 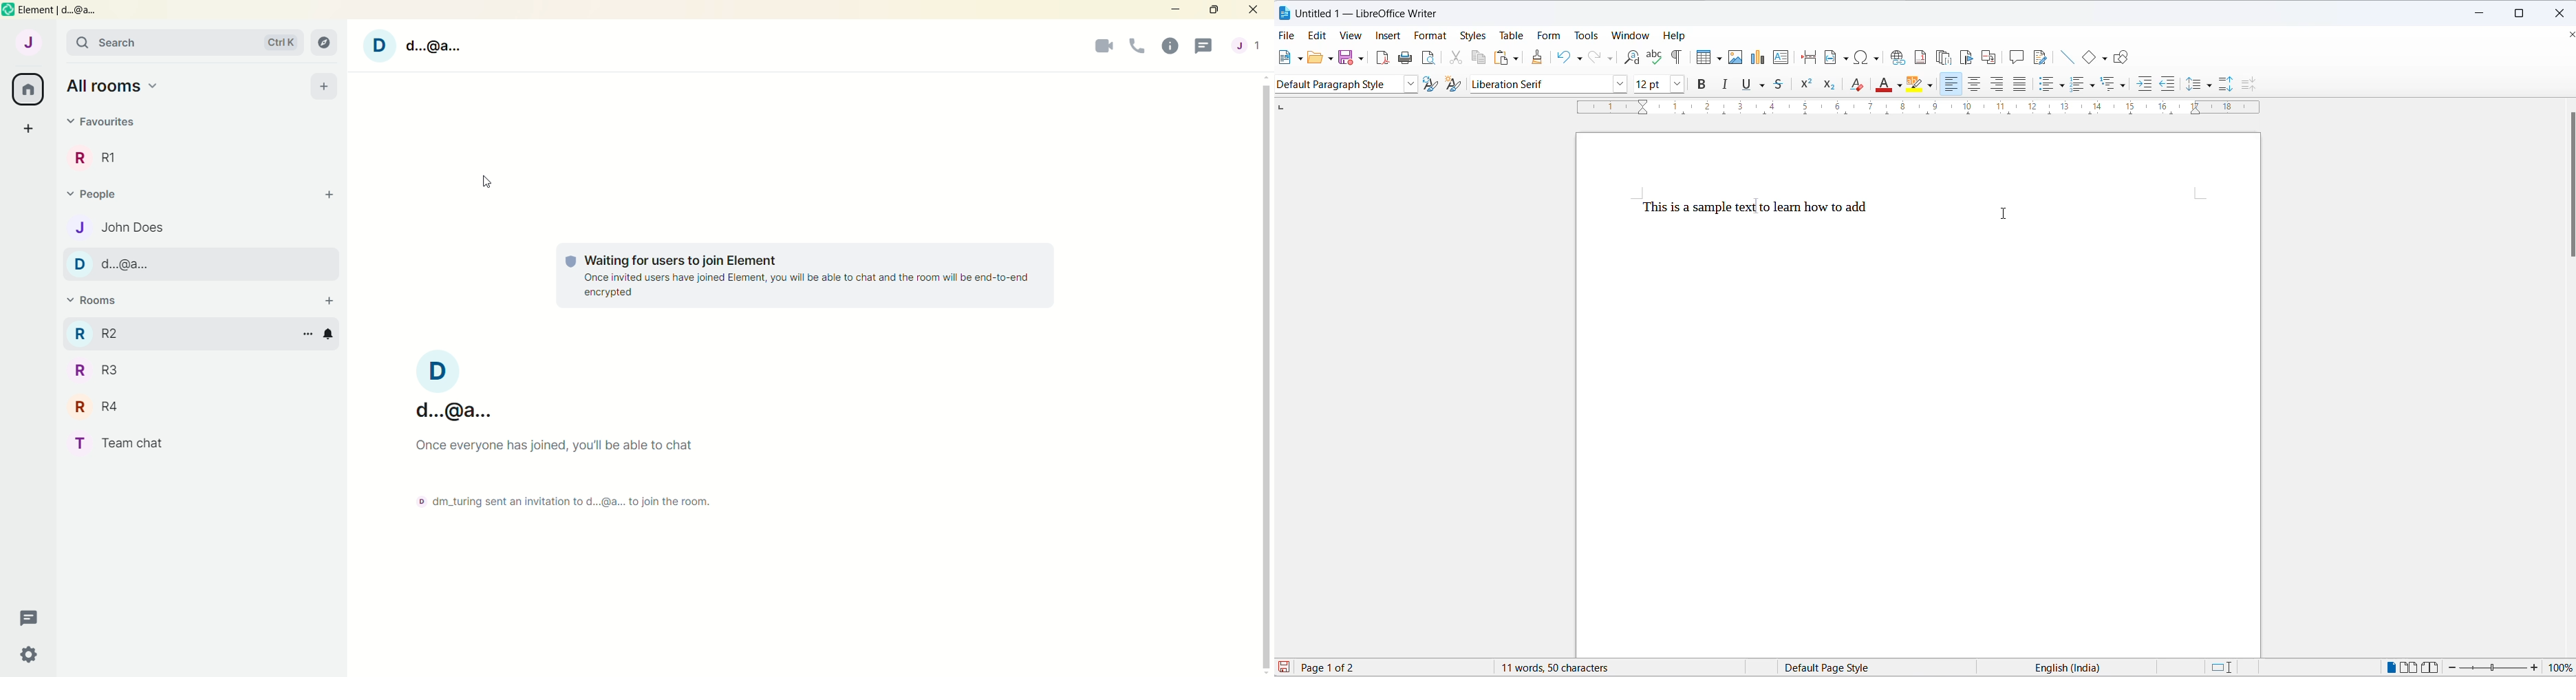 I want to click on font size options, so click(x=1676, y=85).